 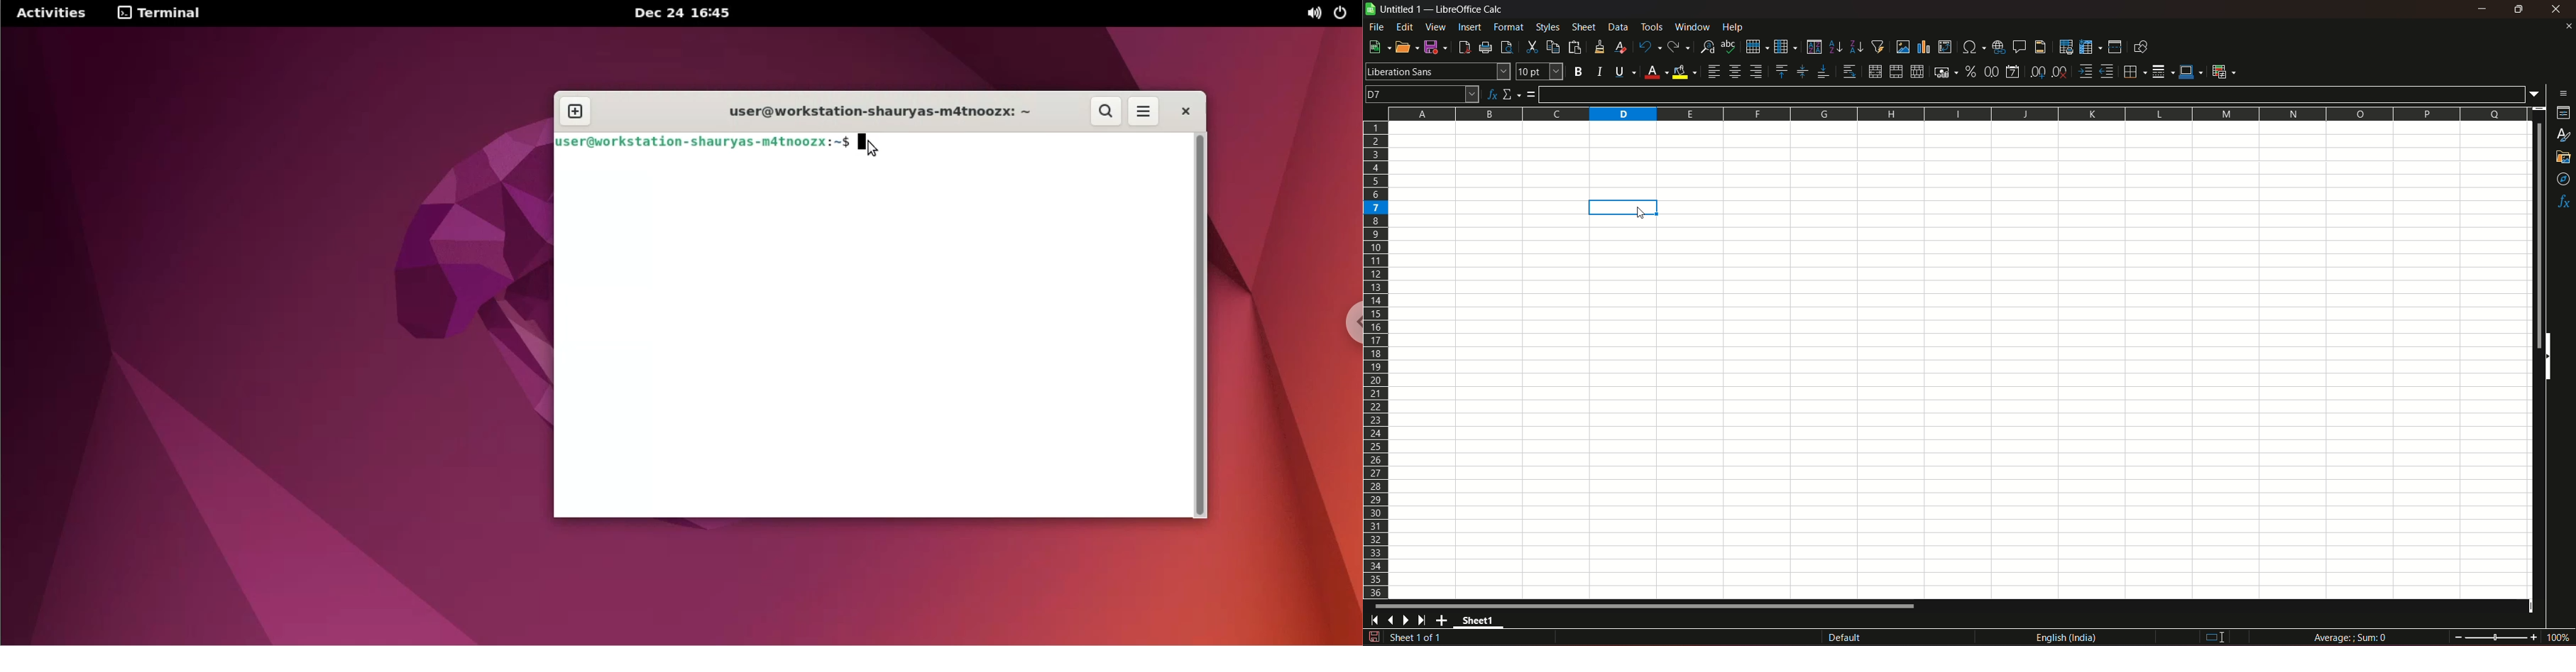 I want to click on sheet sequence, so click(x=1417, y=639).